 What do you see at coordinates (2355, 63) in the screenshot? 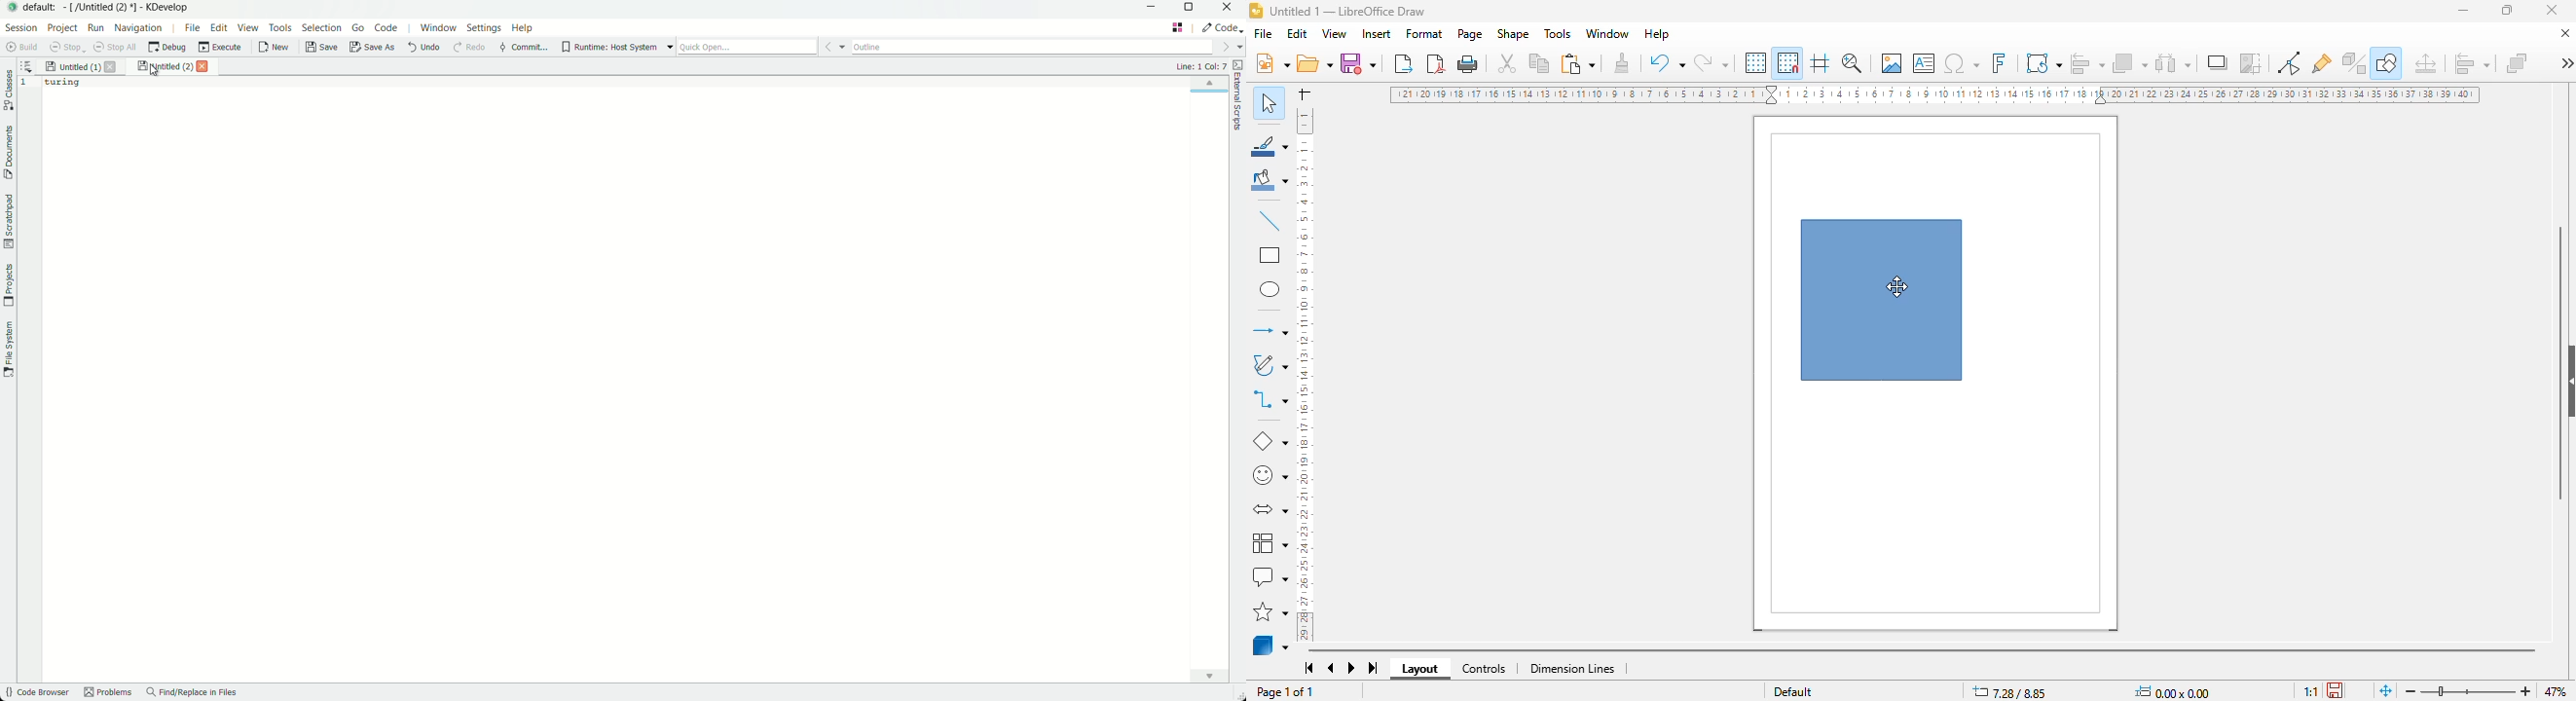
I see `toggle extrusion` at bounding box center [2355, 63].